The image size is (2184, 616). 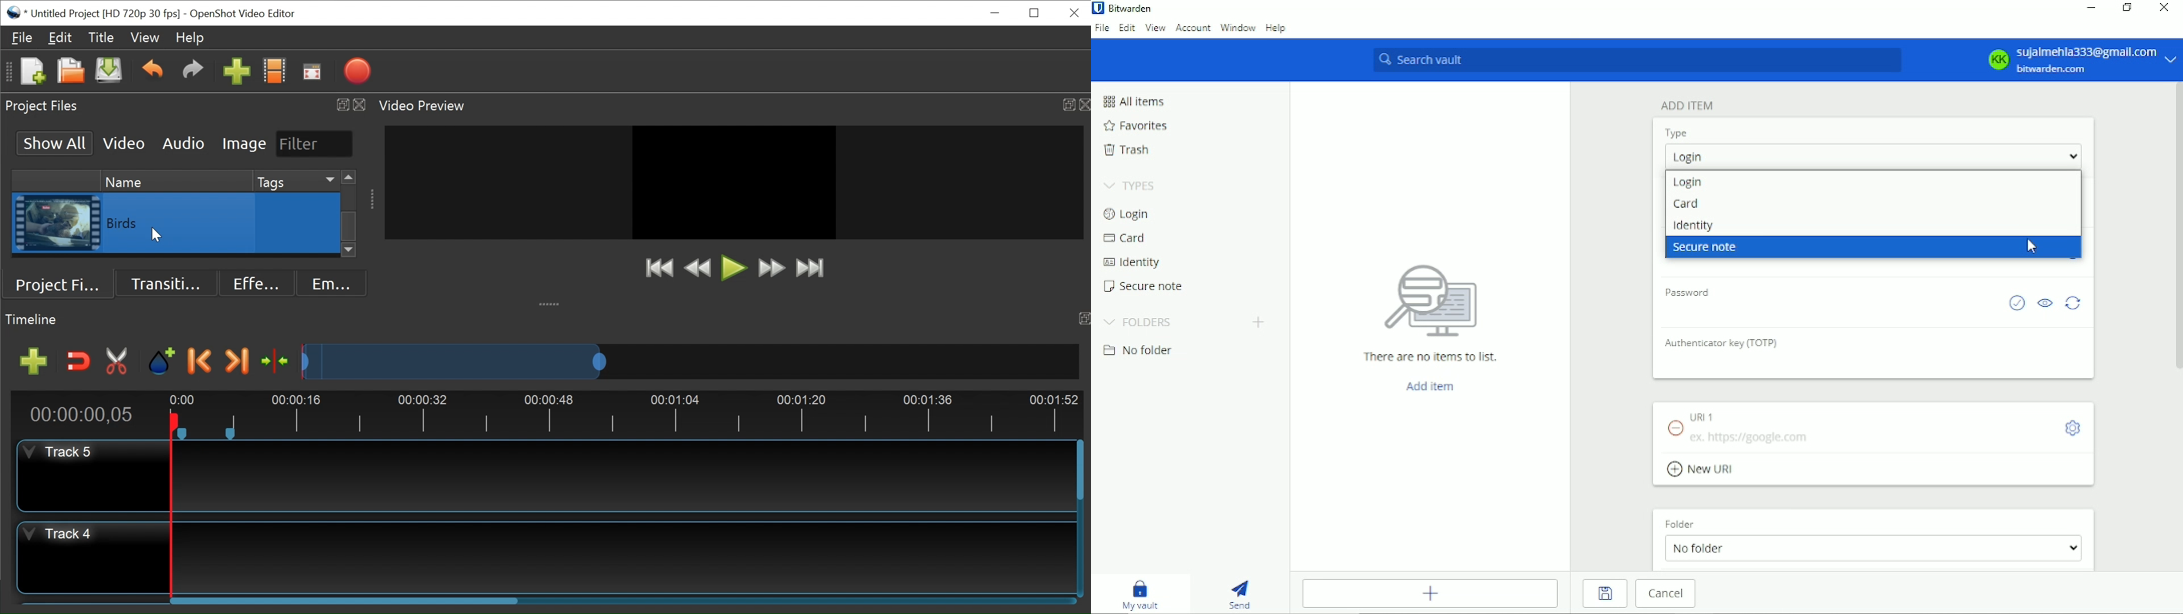 What do you see at coordinates (1128, 213) in the screenshot?
I see `Login` at bounding box center [1128, 213].